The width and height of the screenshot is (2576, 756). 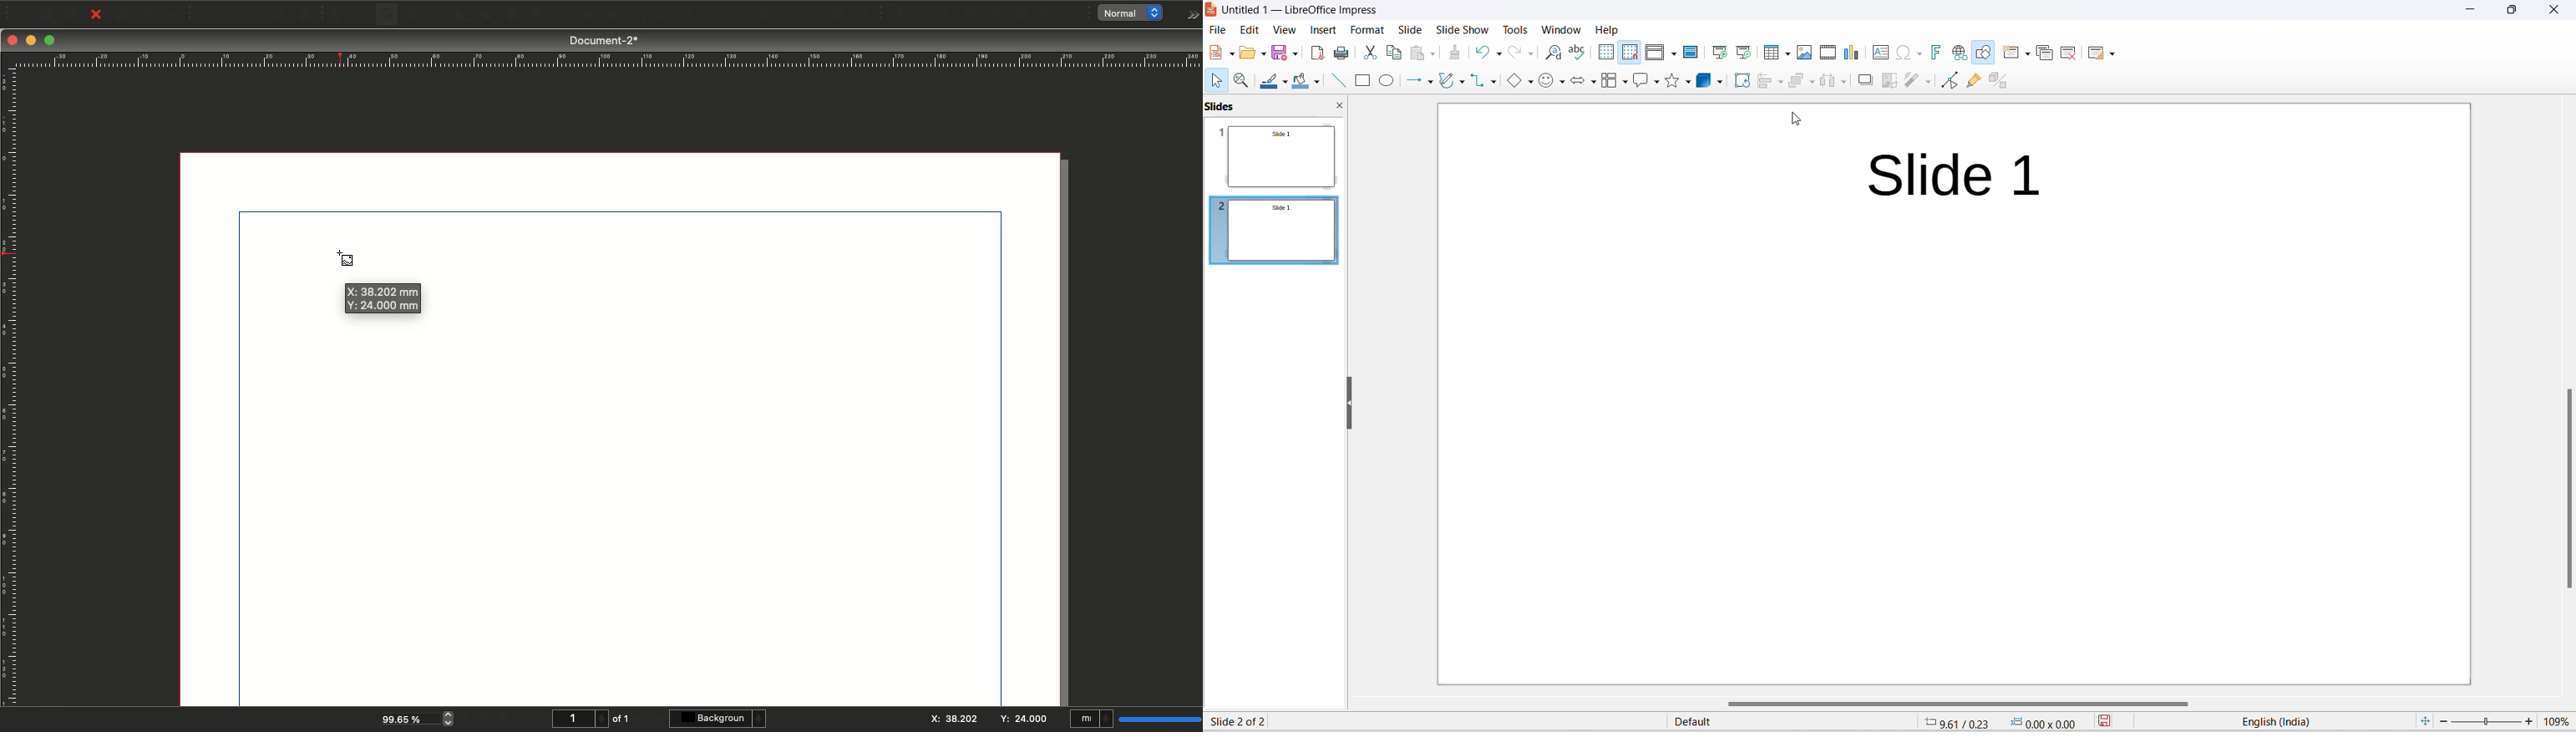 What do you see at coordinates (578, 719) in the screenshot?
I see `1` at bounding box center [578, 719].